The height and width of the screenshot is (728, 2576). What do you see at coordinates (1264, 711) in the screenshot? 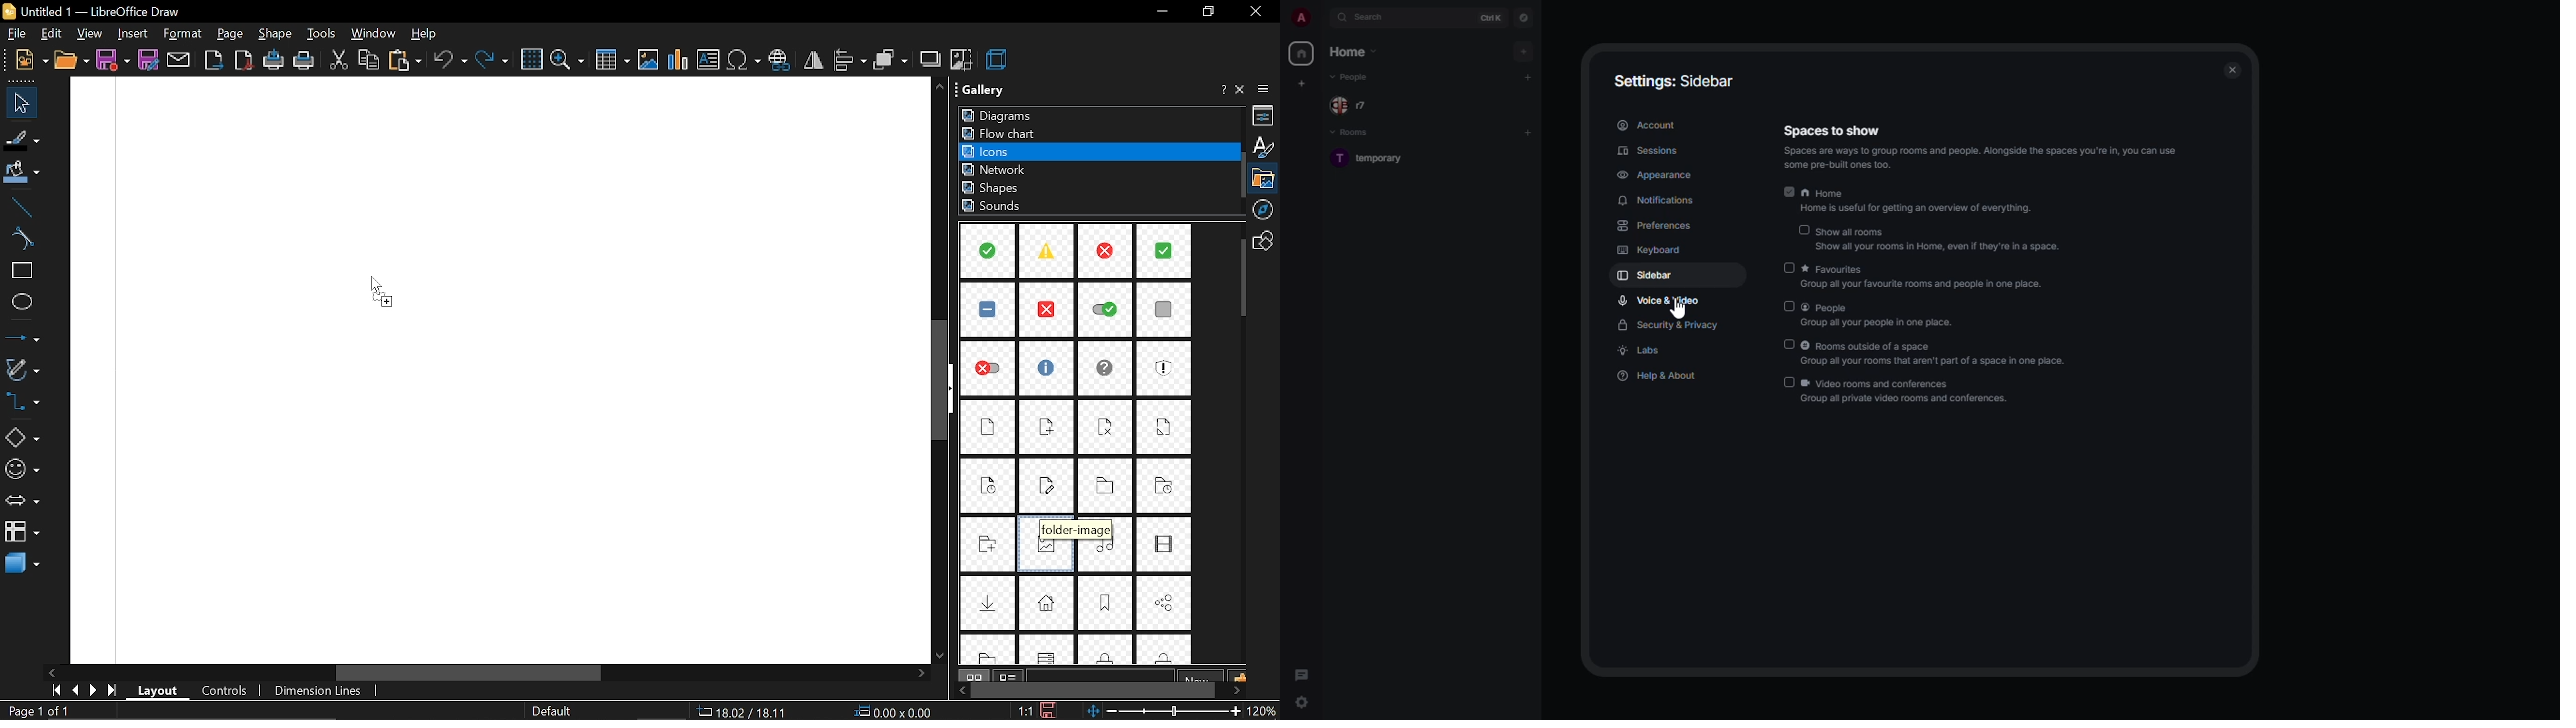
I see `20%` at bounding box center [1264, 711].